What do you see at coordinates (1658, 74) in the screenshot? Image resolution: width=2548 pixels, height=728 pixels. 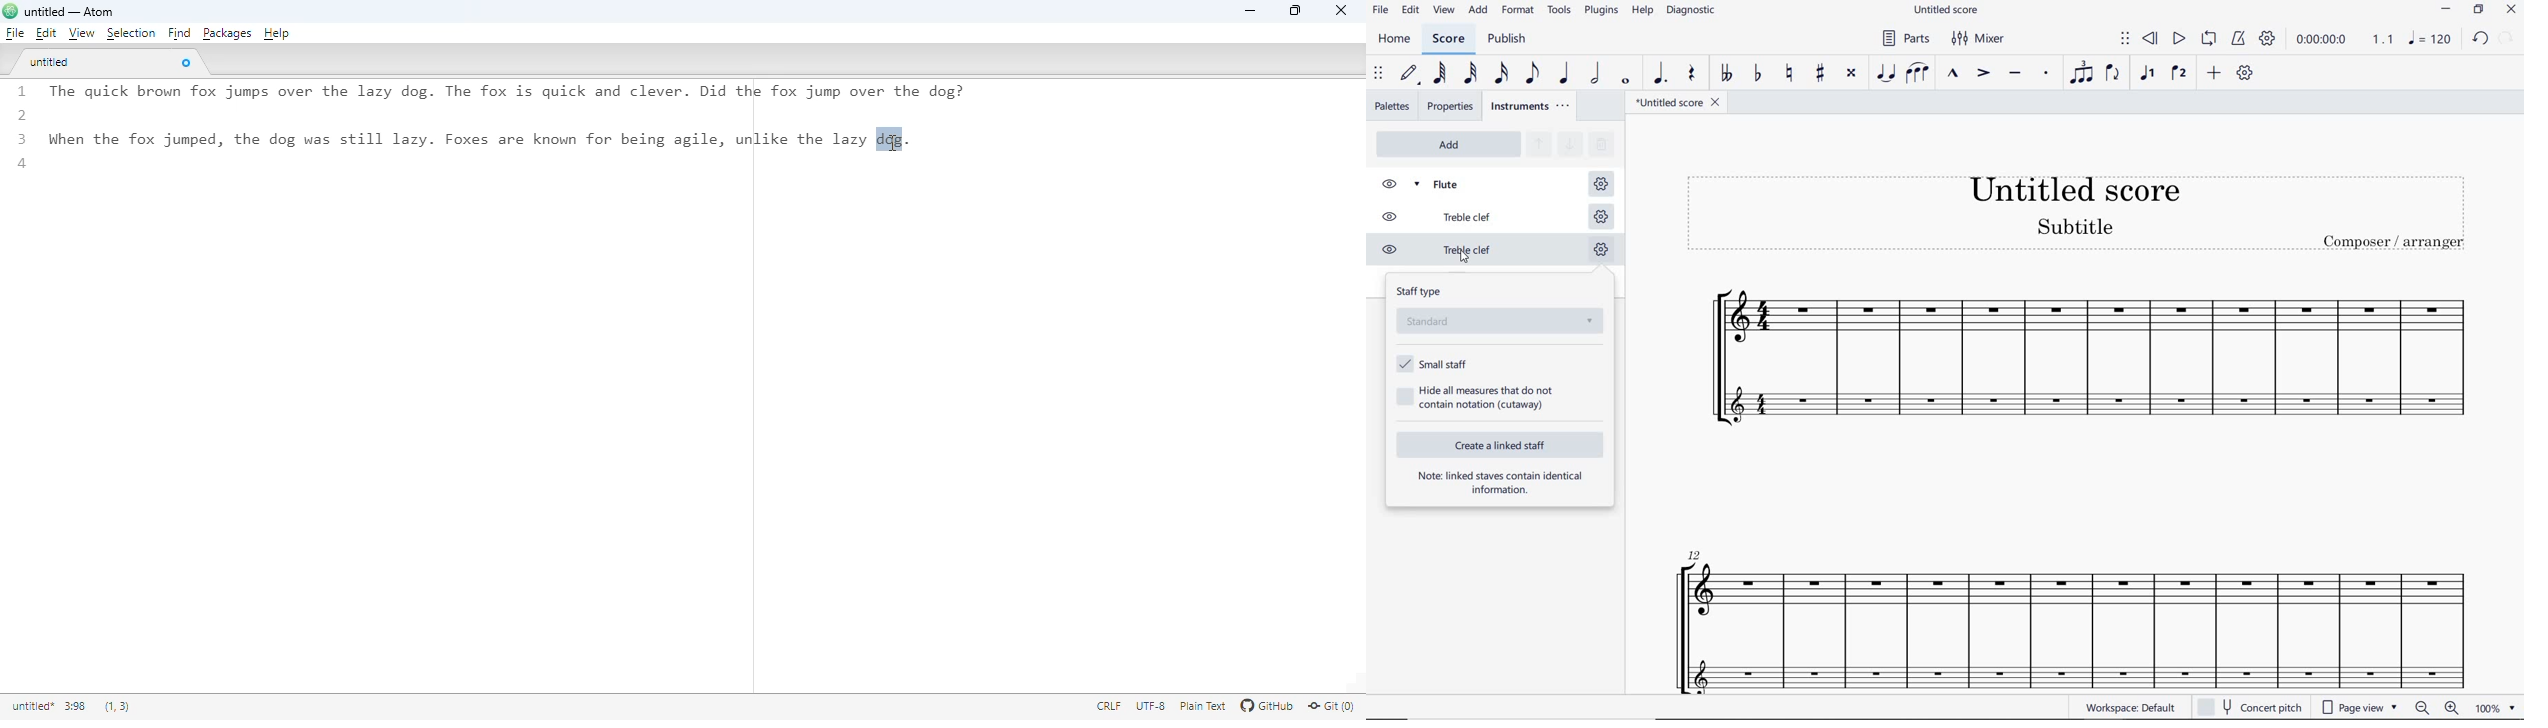 I see `AUGMENTATION DOT` at bounding box center [1658, 74].